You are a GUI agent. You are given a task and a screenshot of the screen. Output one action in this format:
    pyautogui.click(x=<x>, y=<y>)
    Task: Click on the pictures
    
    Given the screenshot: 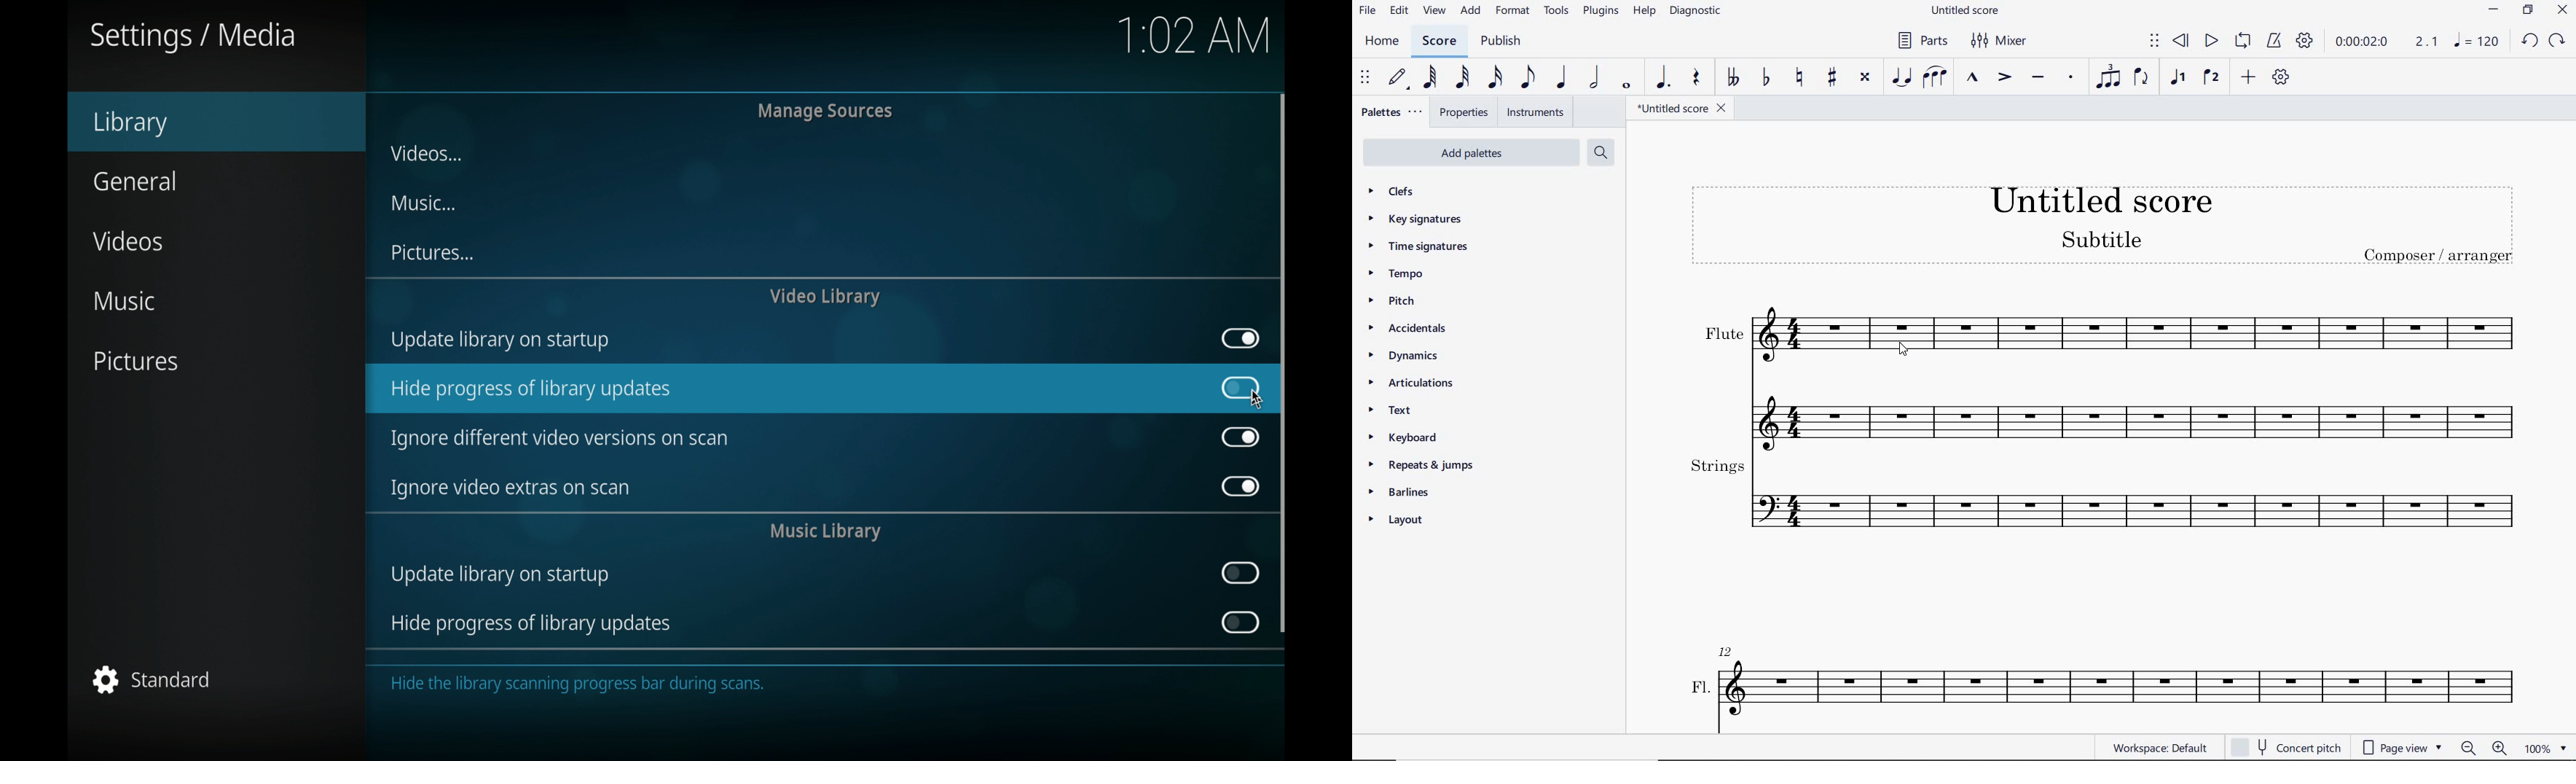 What is the action you would take?
    pyautogui.click(x=135, y=361)
    